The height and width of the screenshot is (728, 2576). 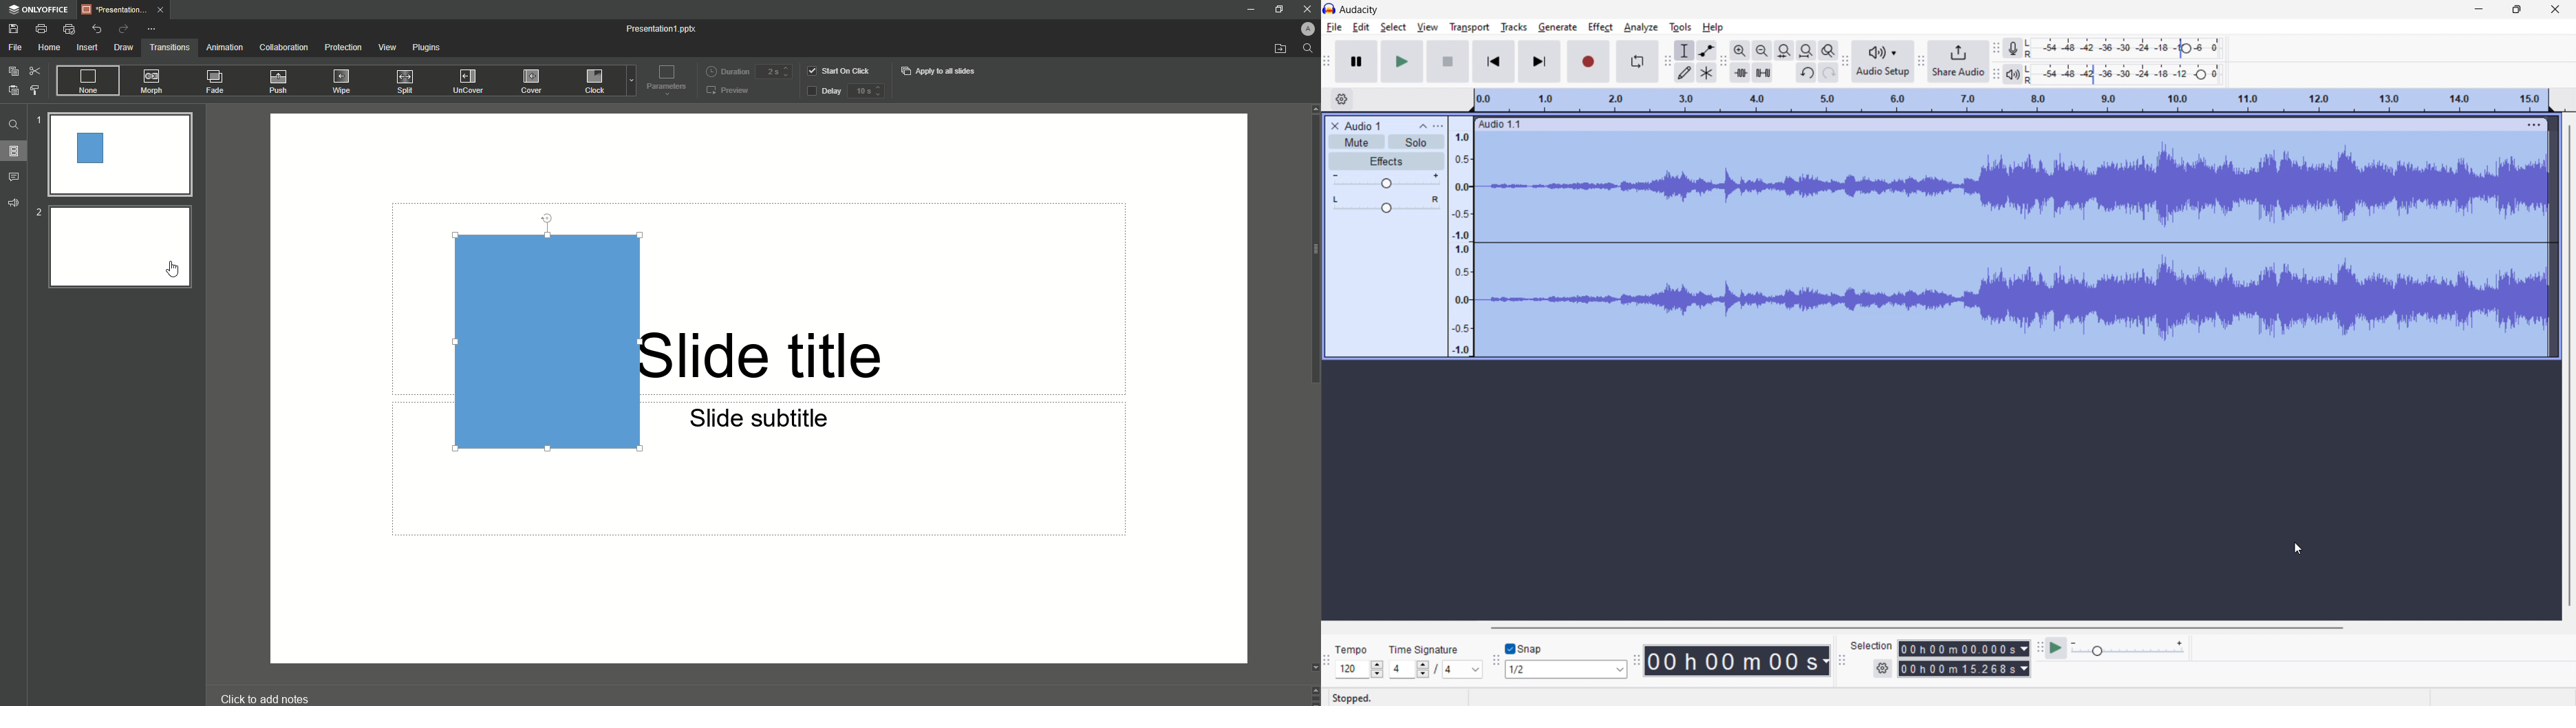 What do you see at coordinates (1763, 73) in the screenshot?
I see `silence audio selection` at bounding box center [1763, 73].